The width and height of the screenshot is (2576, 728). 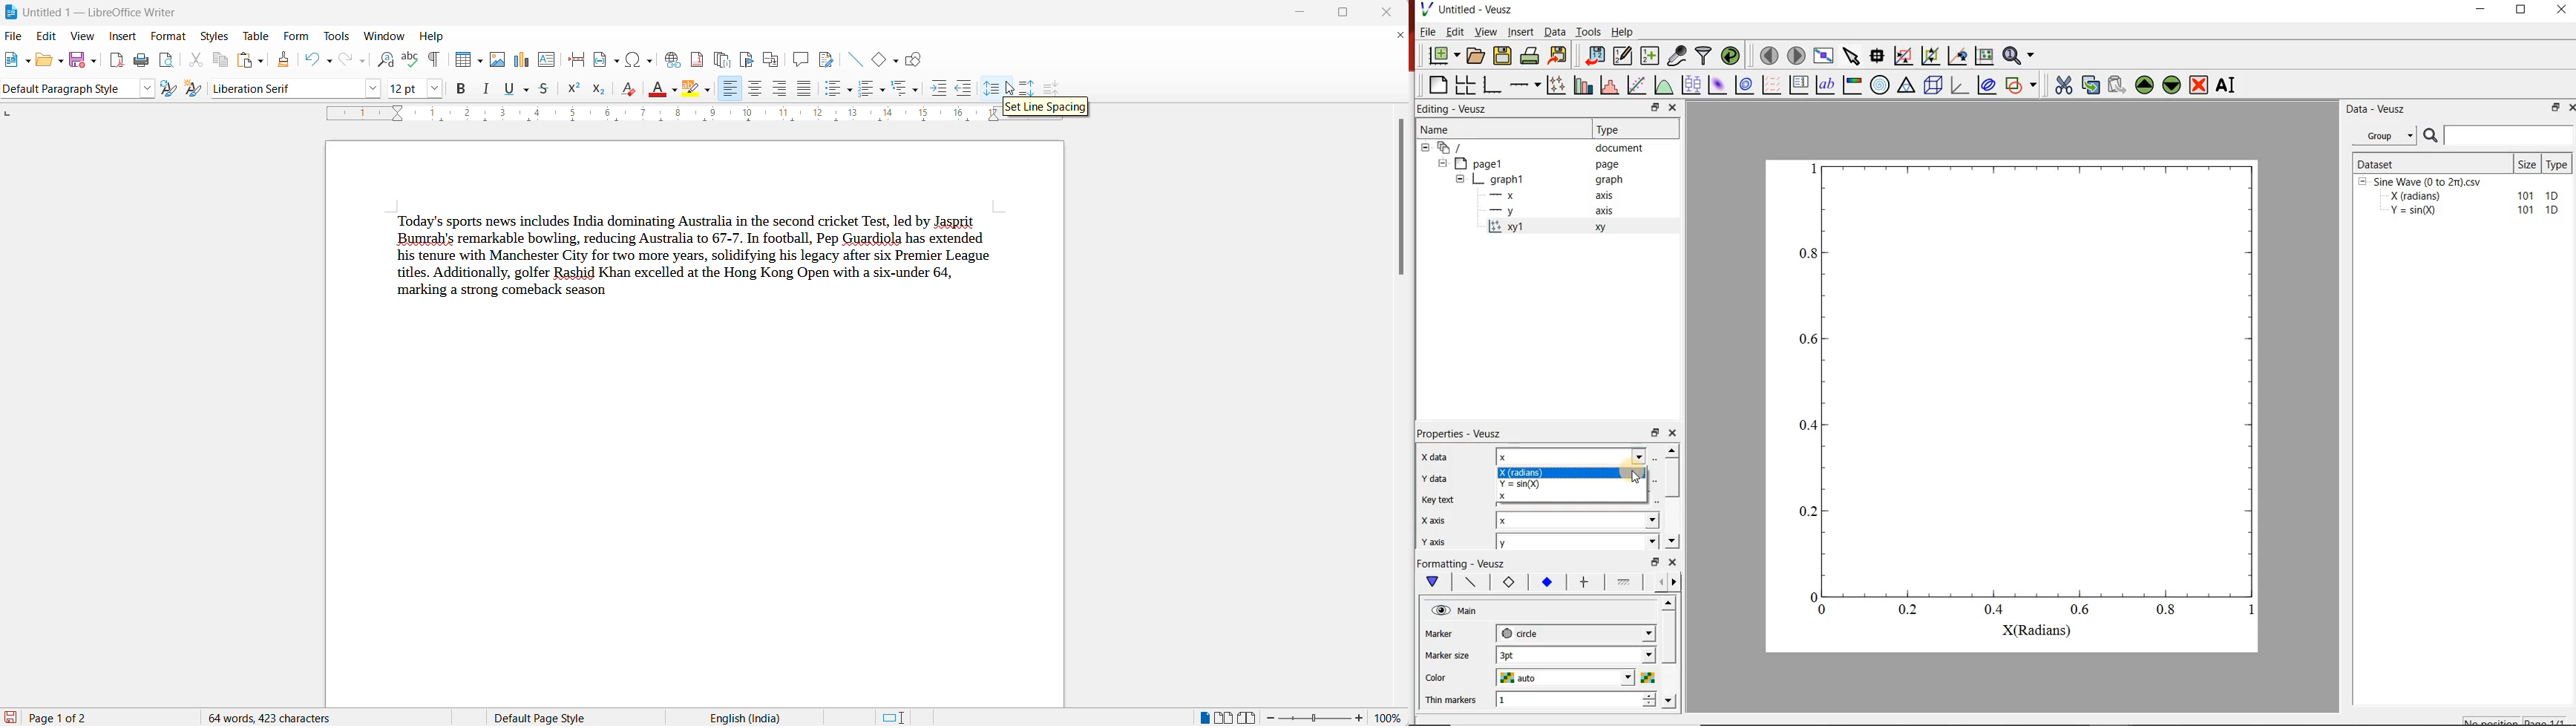 What do you see at coordinates (1620, 148) in the screenshot?
I see `document` at bounding box center [1620, 148].